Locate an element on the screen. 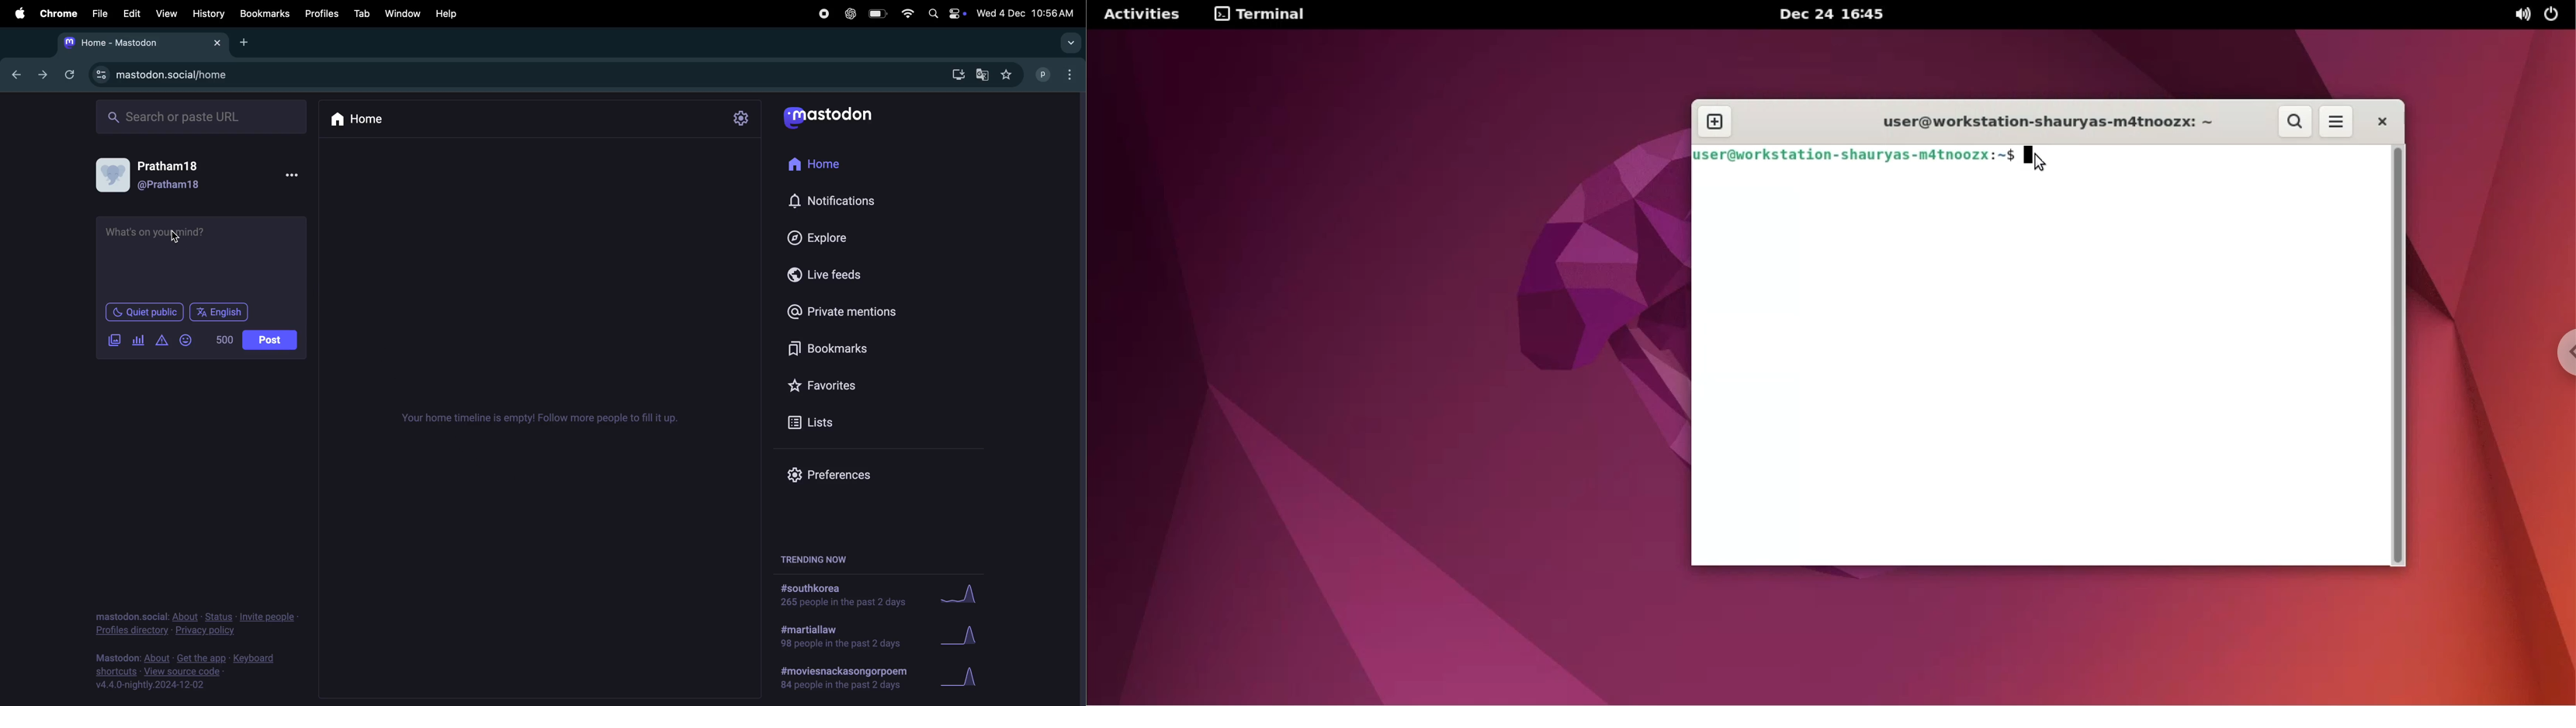  add image is located at coordinates (116, 341).